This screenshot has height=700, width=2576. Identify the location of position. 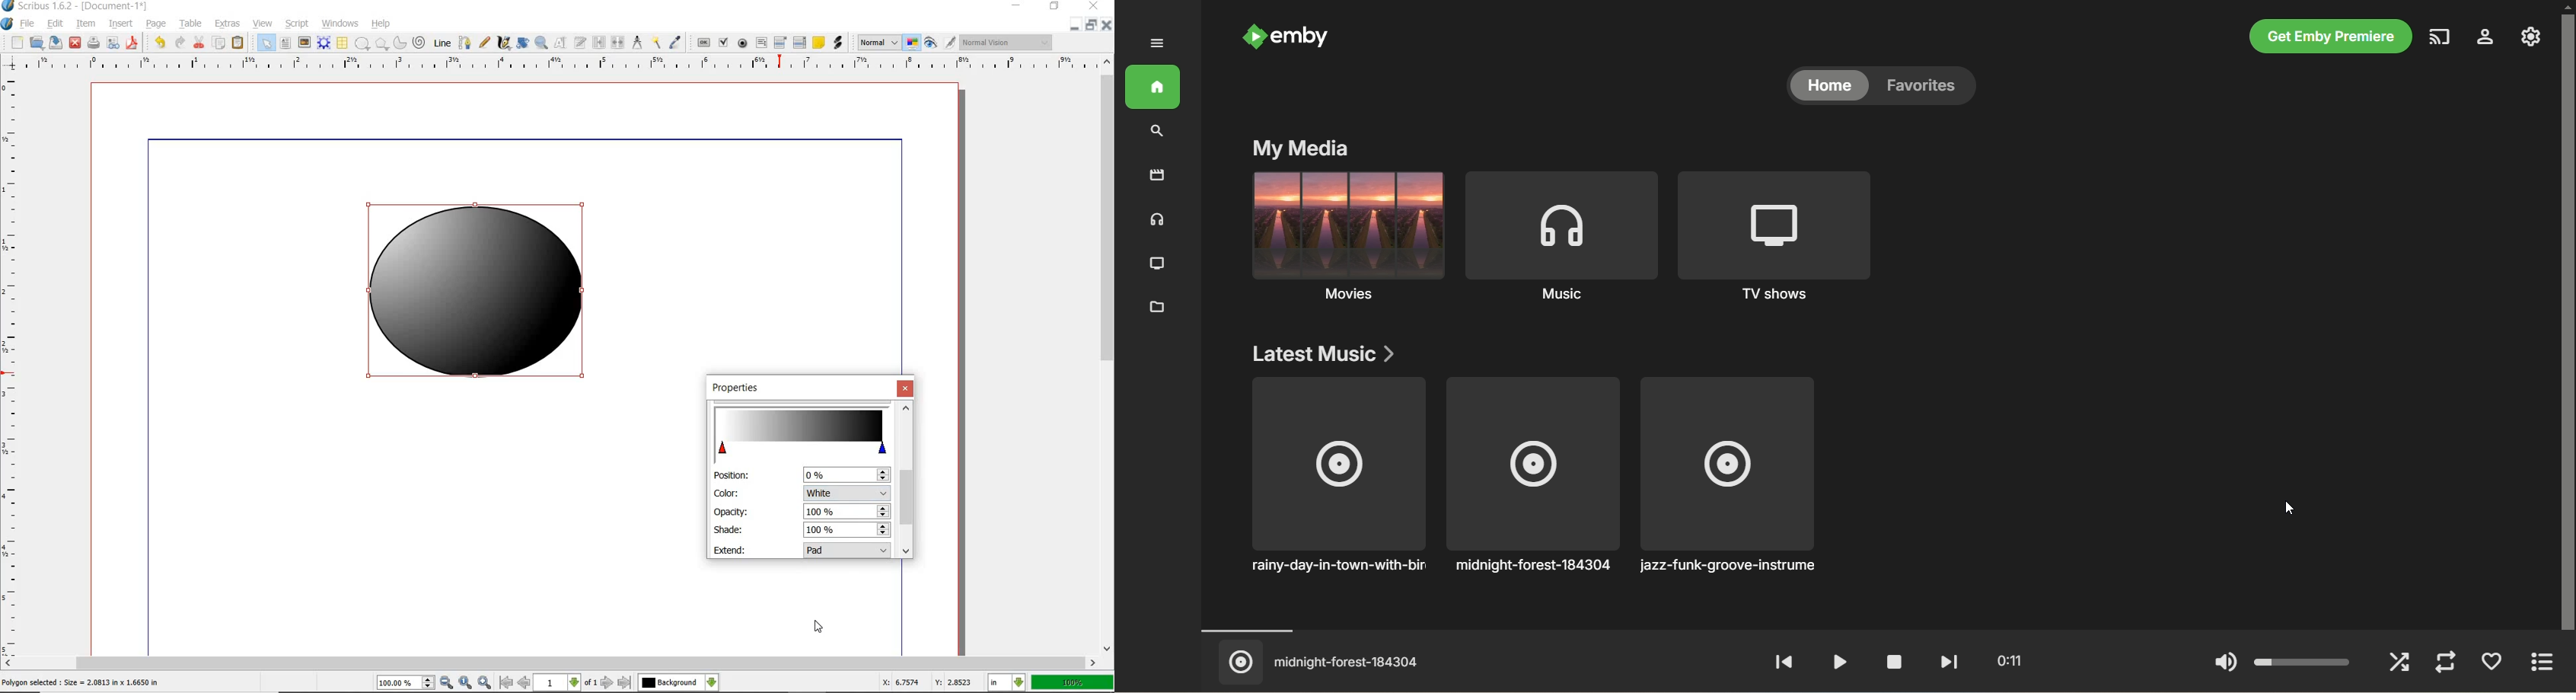
(731, 476).